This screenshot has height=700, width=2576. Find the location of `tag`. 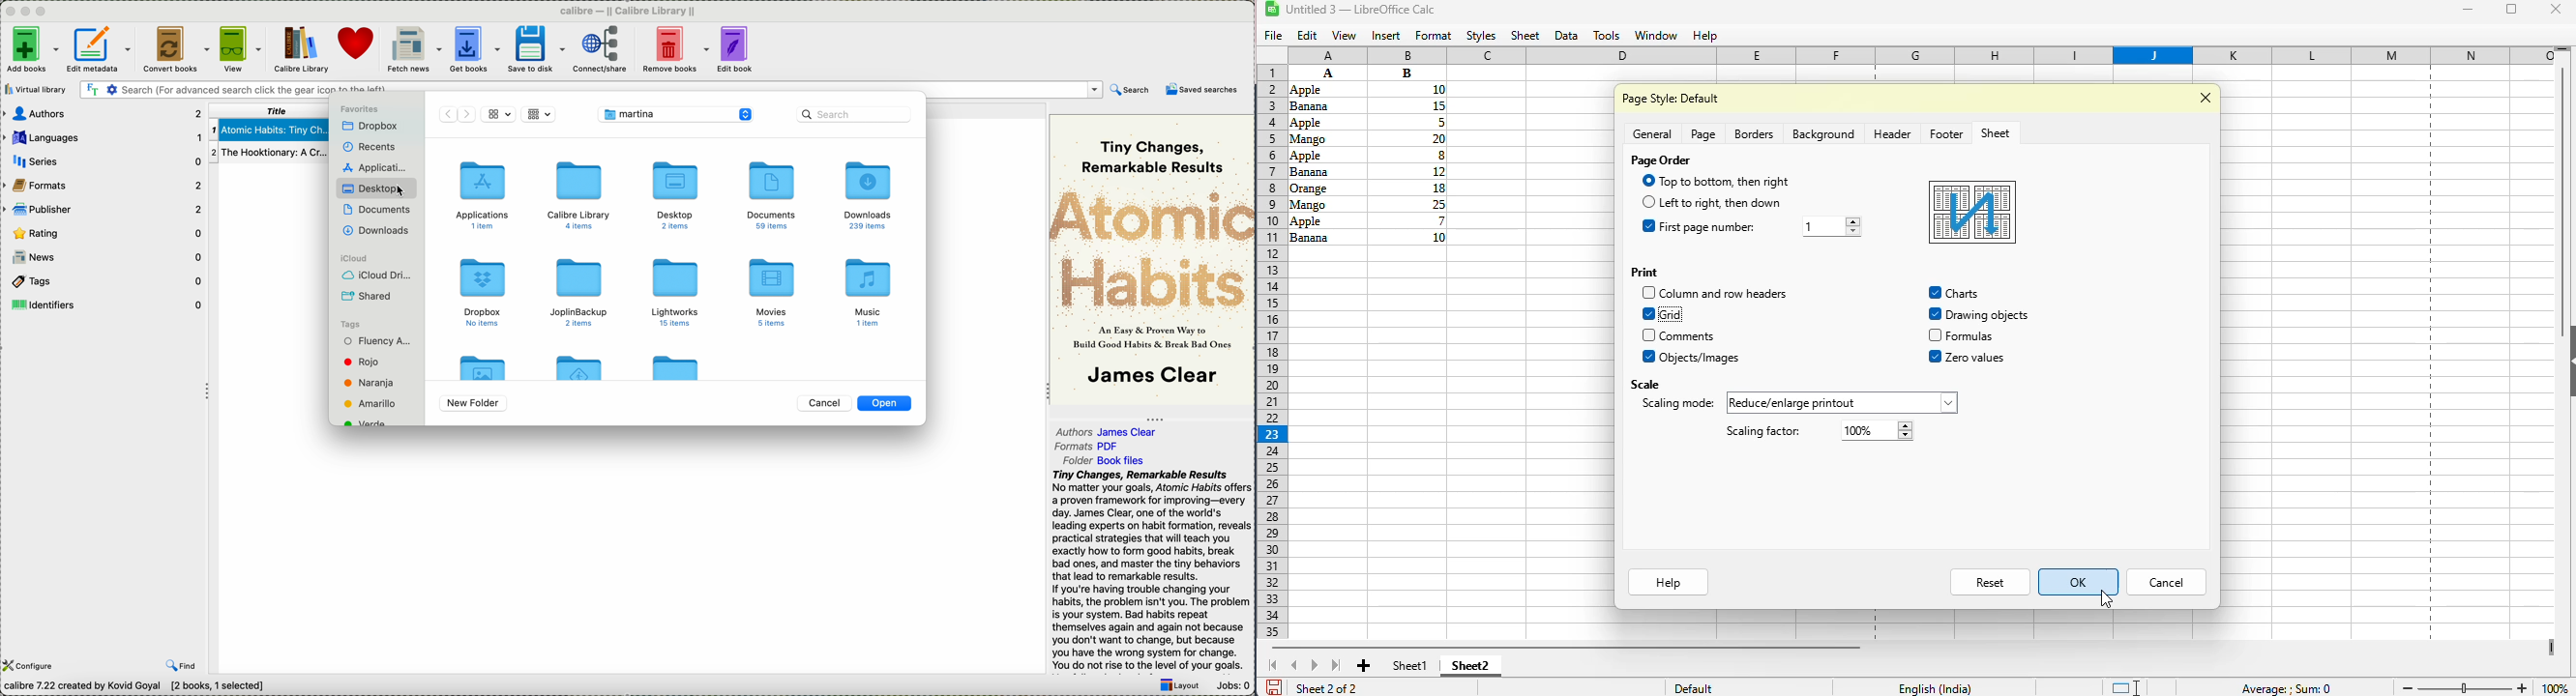

tag is located at coordinates (378, 341).